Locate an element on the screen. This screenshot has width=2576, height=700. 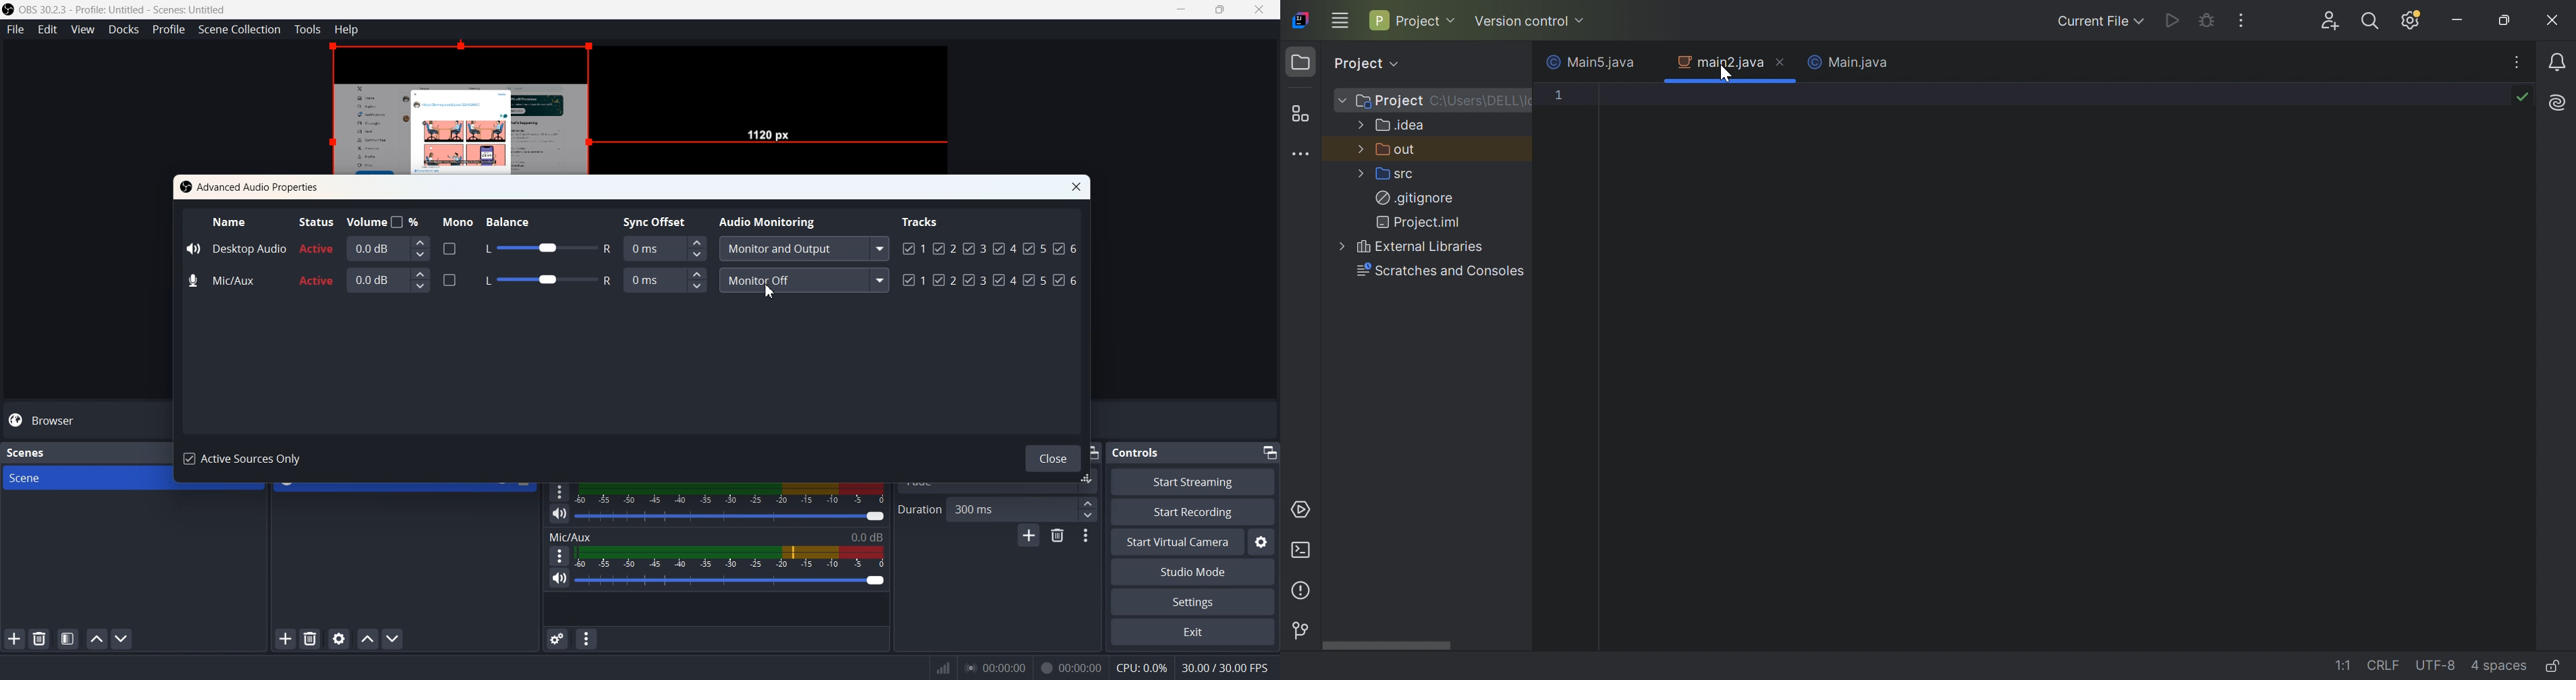
IntelliJ IDEA icon is located at coordinates (1300, 18).